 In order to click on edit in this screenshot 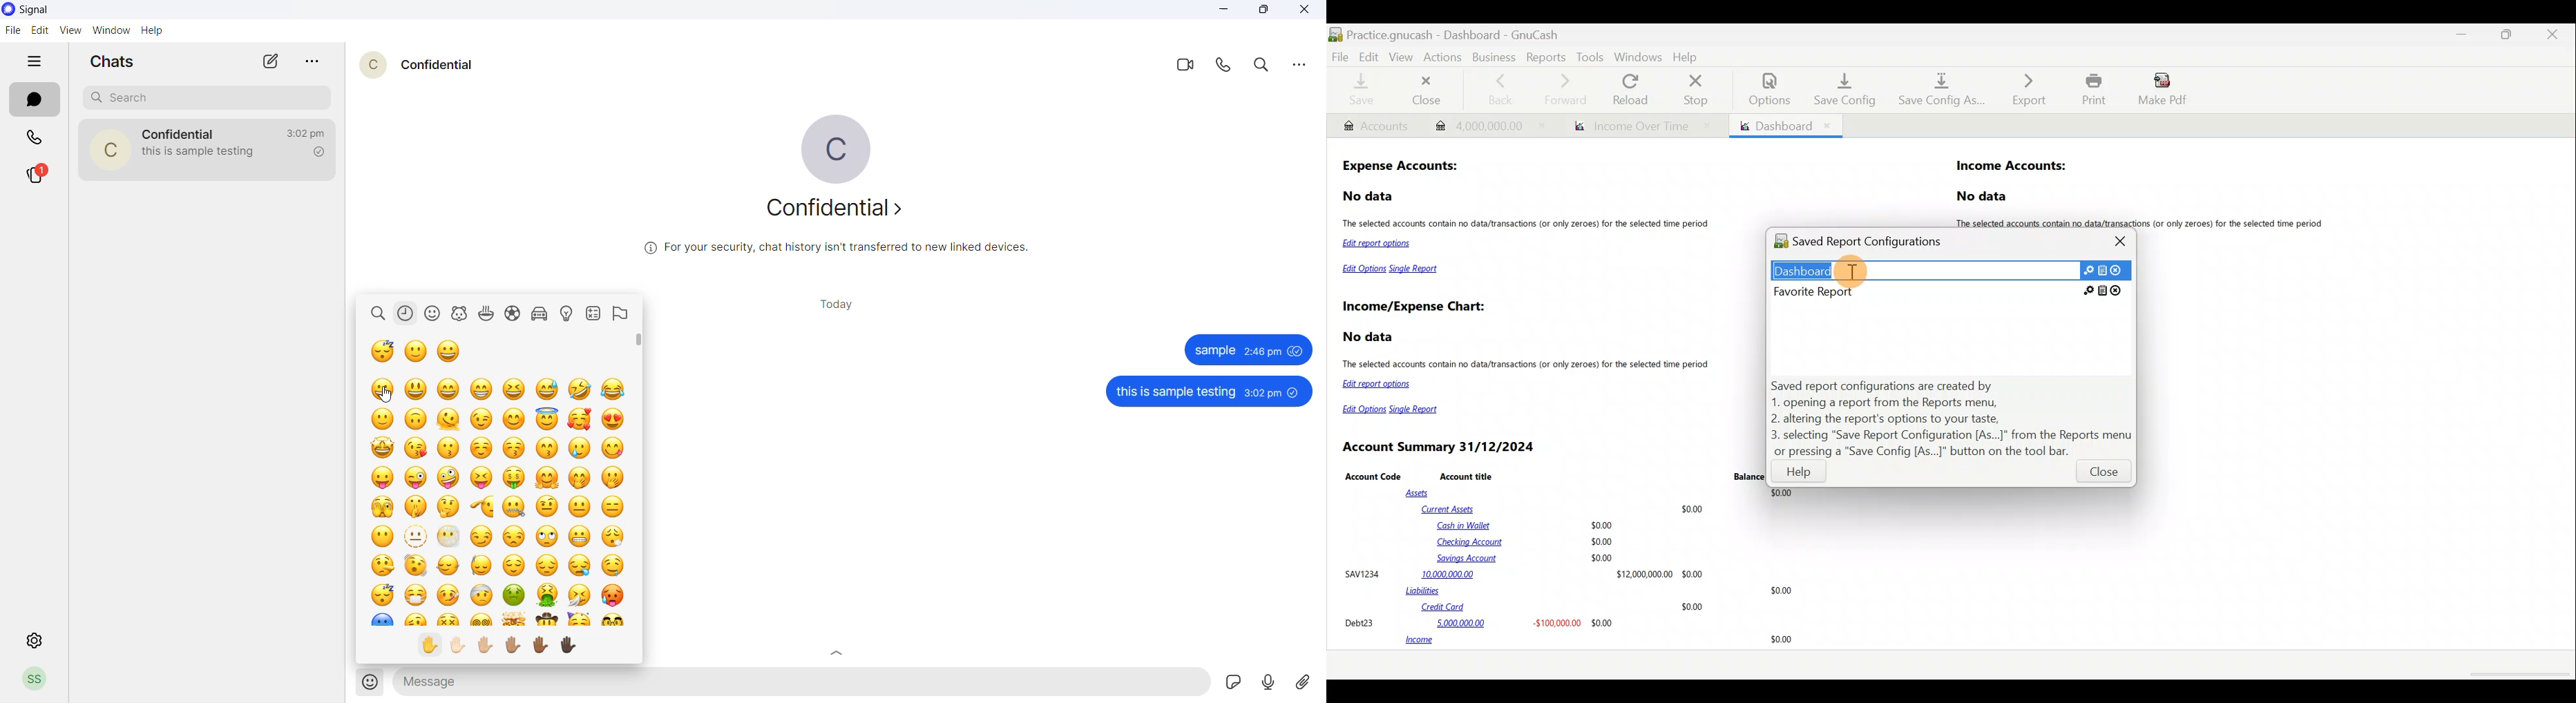, I will do `click(41, 29)`.